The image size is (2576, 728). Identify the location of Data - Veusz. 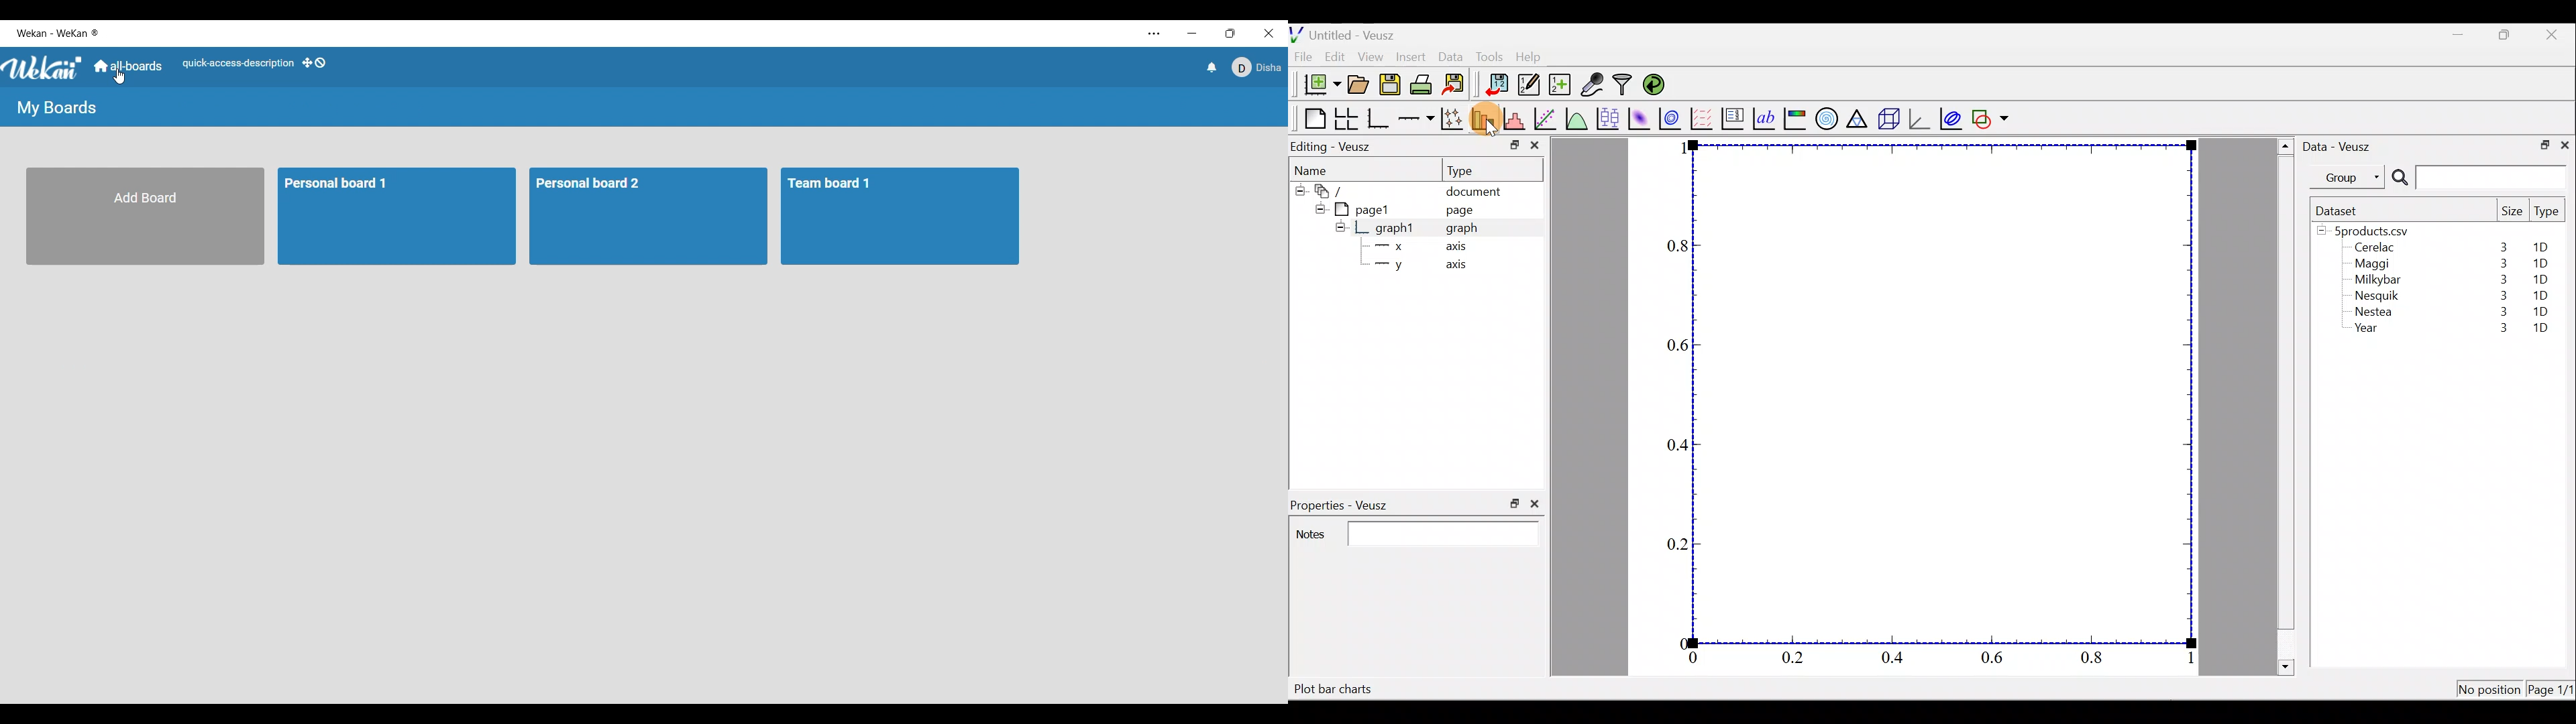
(2340, 145).